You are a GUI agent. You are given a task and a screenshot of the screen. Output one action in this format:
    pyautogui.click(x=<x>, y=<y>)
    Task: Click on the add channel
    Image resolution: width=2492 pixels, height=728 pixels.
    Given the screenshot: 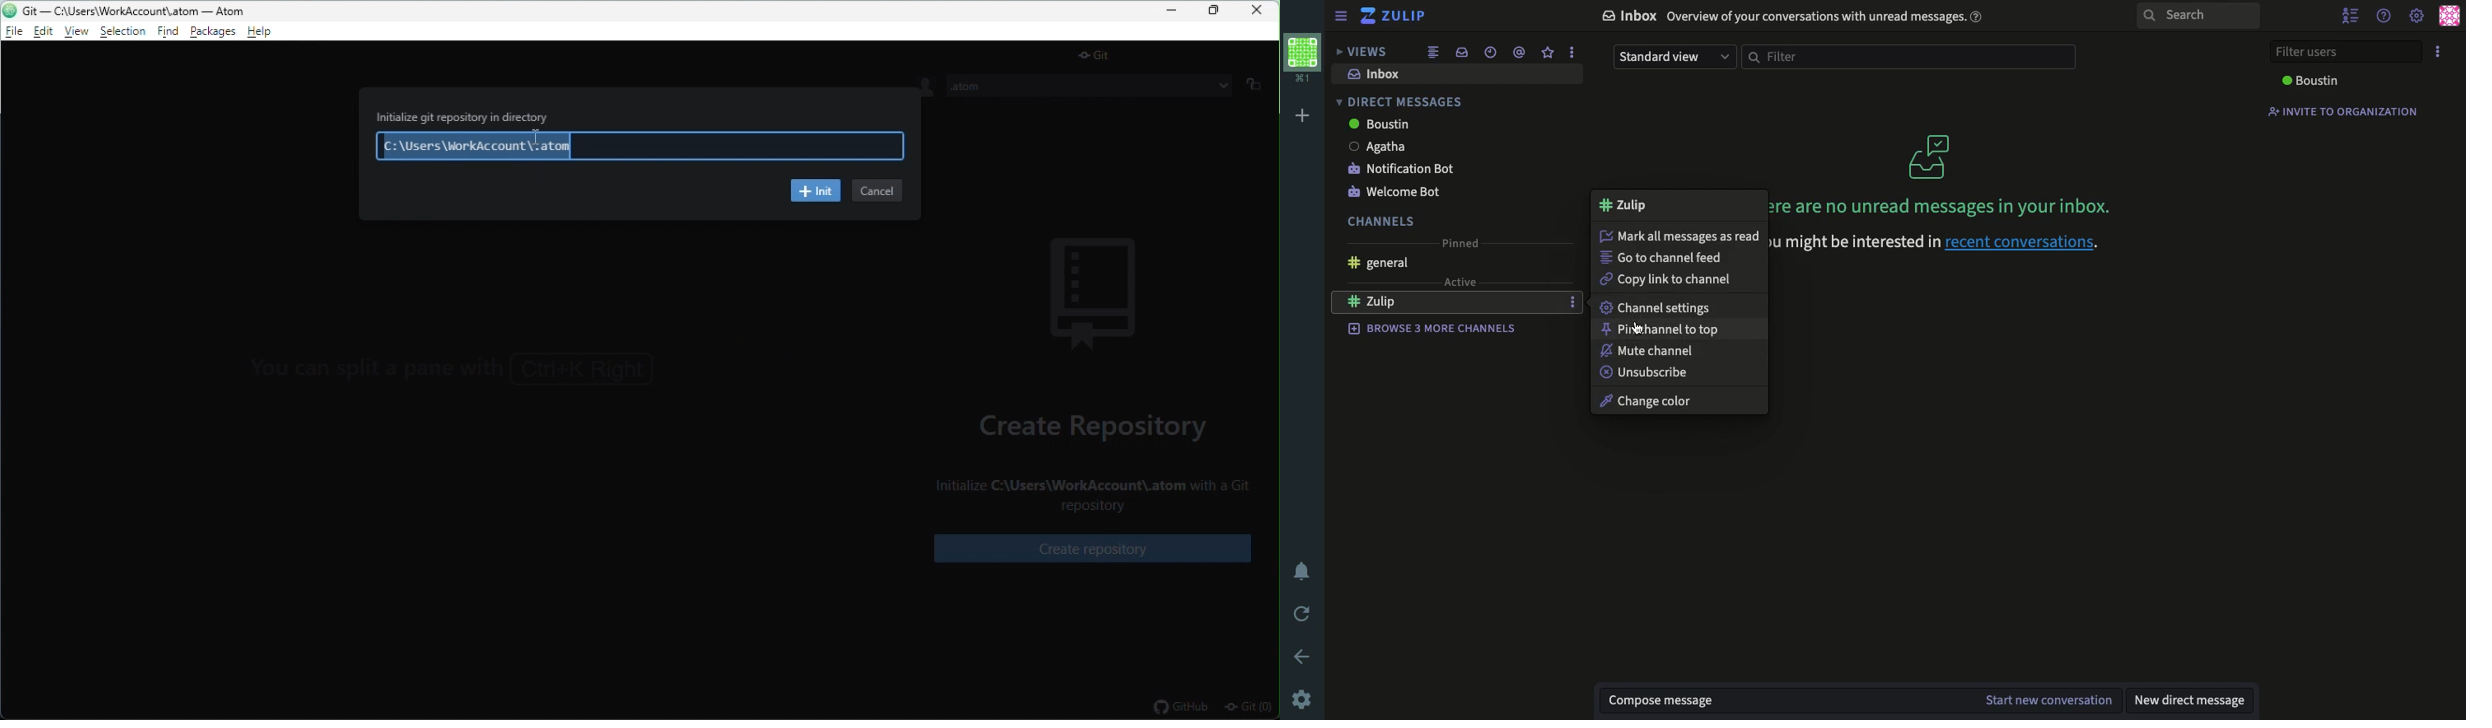 What is the action you would take?
    pyautogui.click(x=1549, y=302)
    